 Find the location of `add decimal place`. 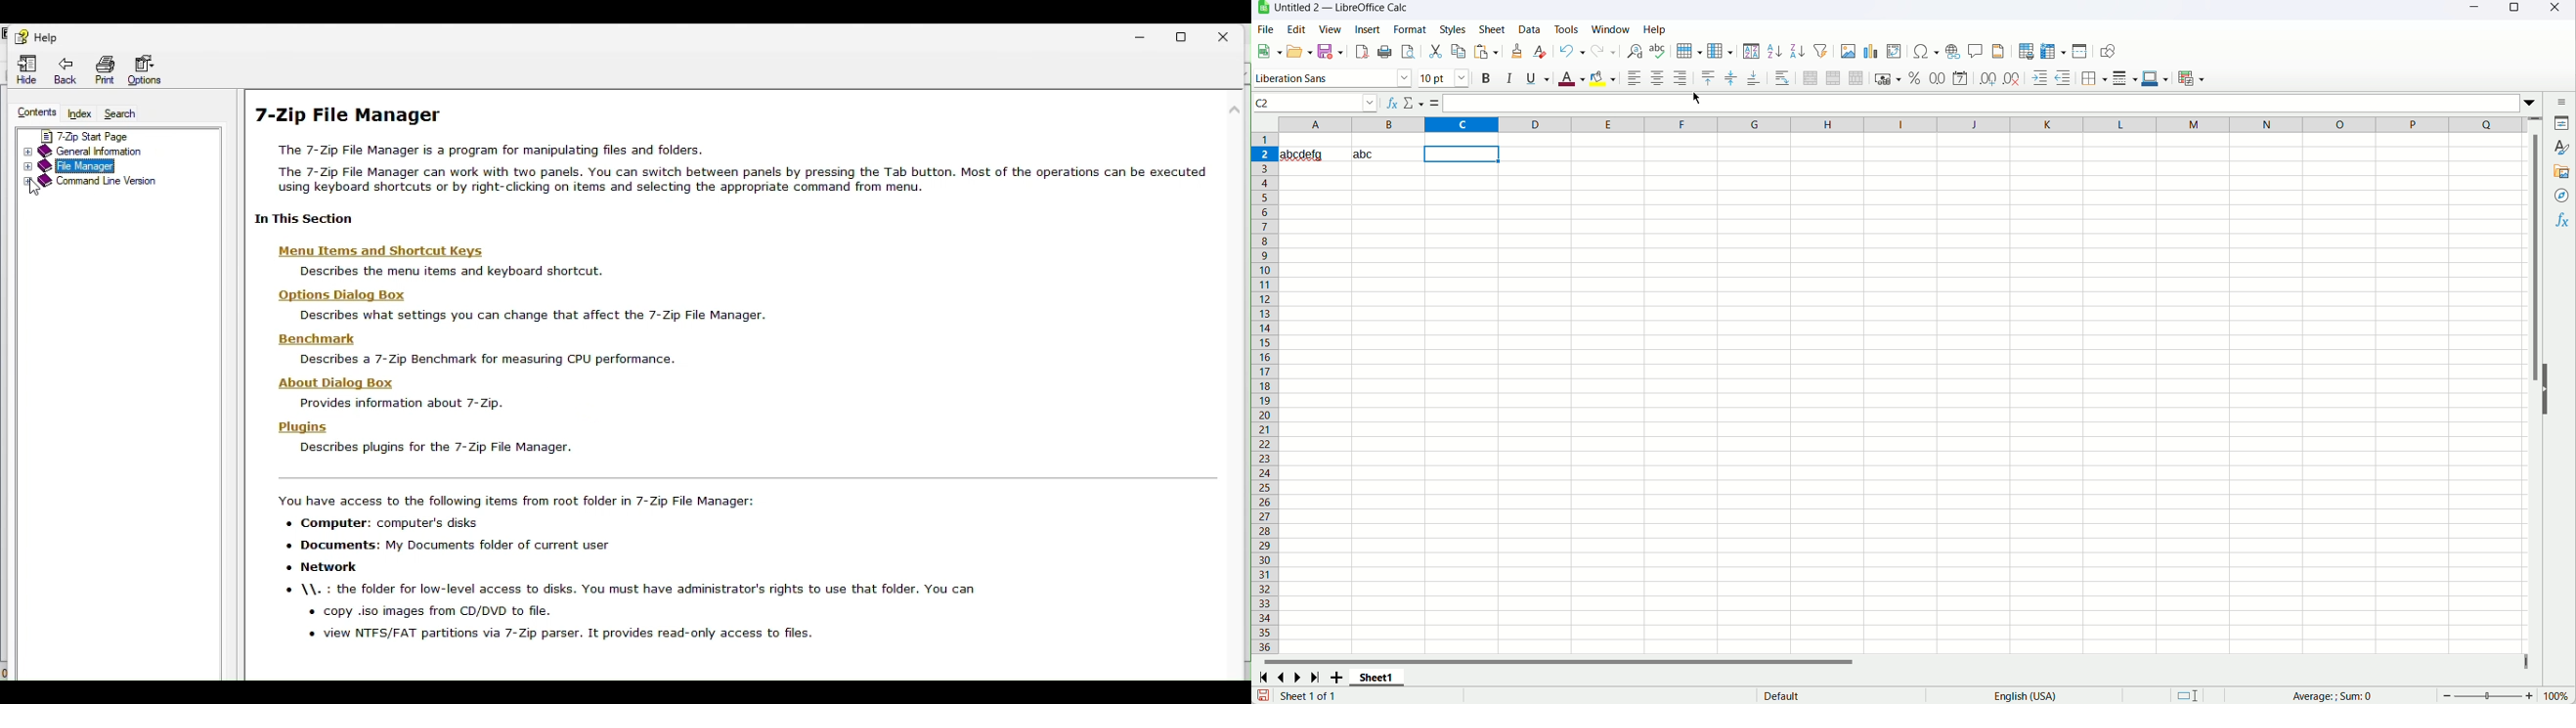

add decimal place is located at coordinates (1988, 78).